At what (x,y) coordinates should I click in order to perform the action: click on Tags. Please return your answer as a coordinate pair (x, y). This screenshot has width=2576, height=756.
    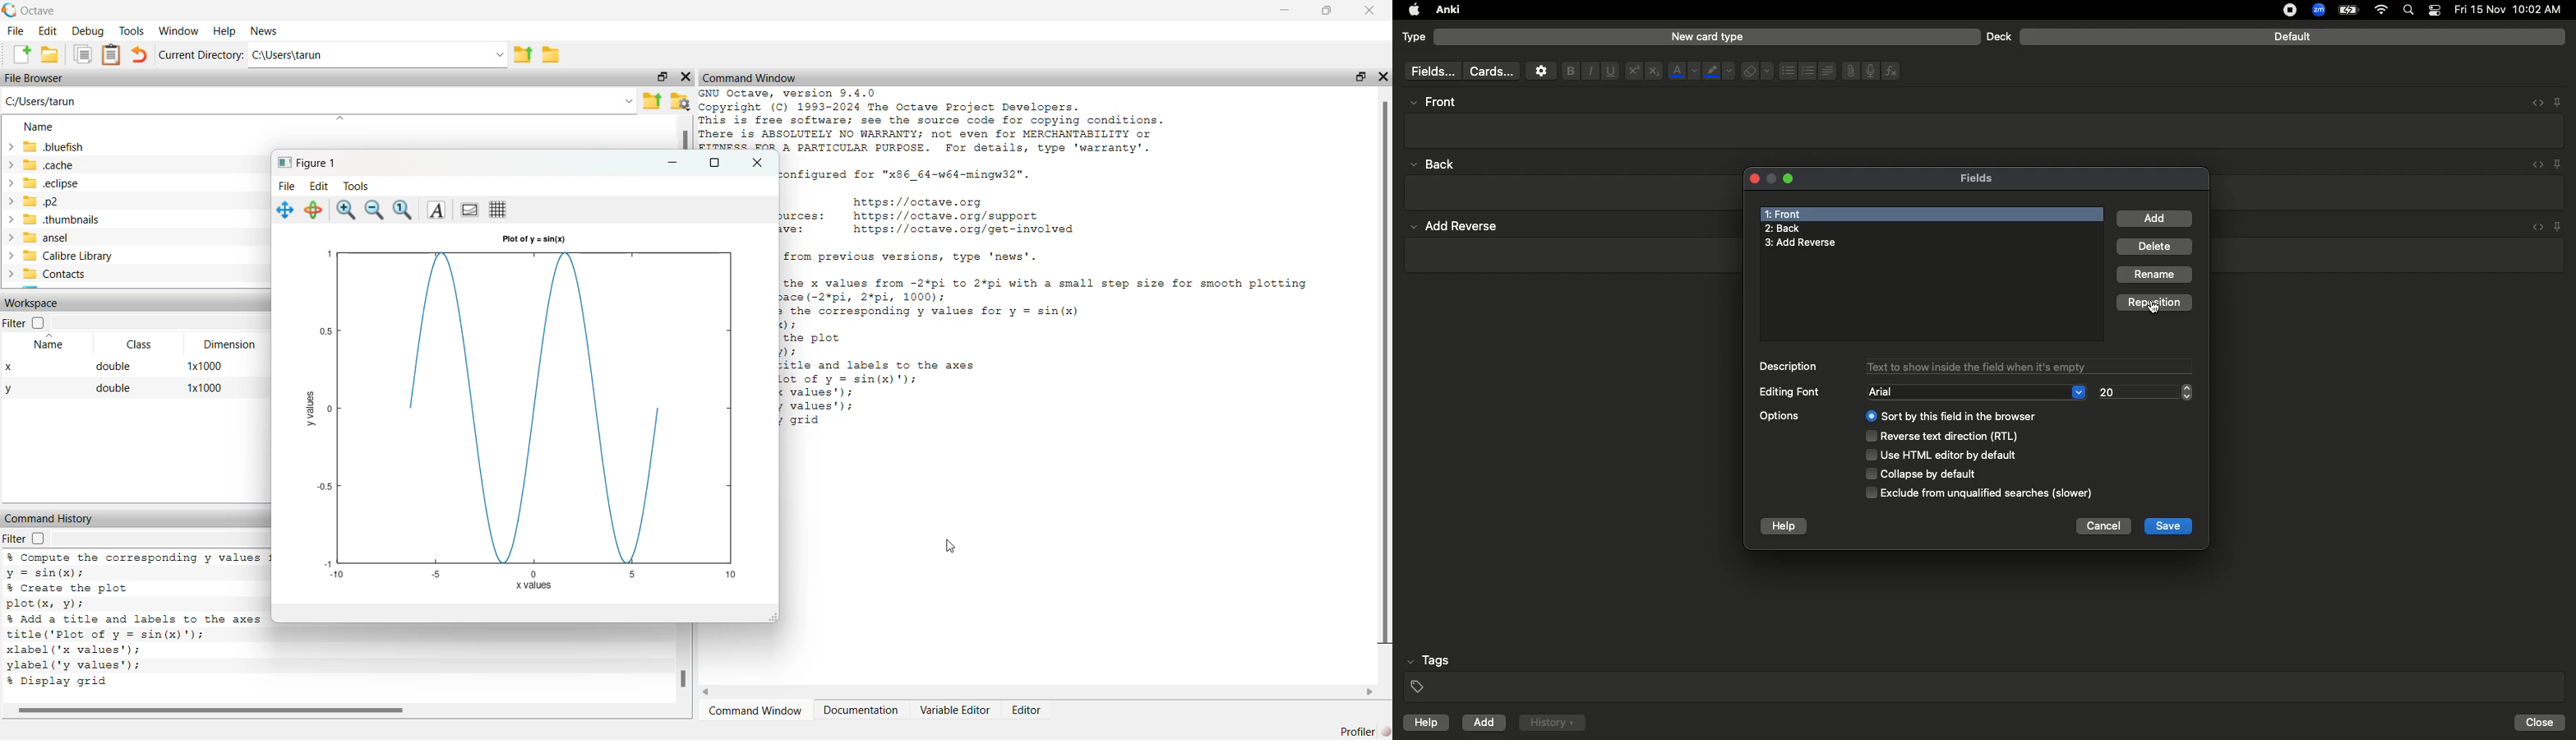
    Looking at the image, I should click on (1986, 674).